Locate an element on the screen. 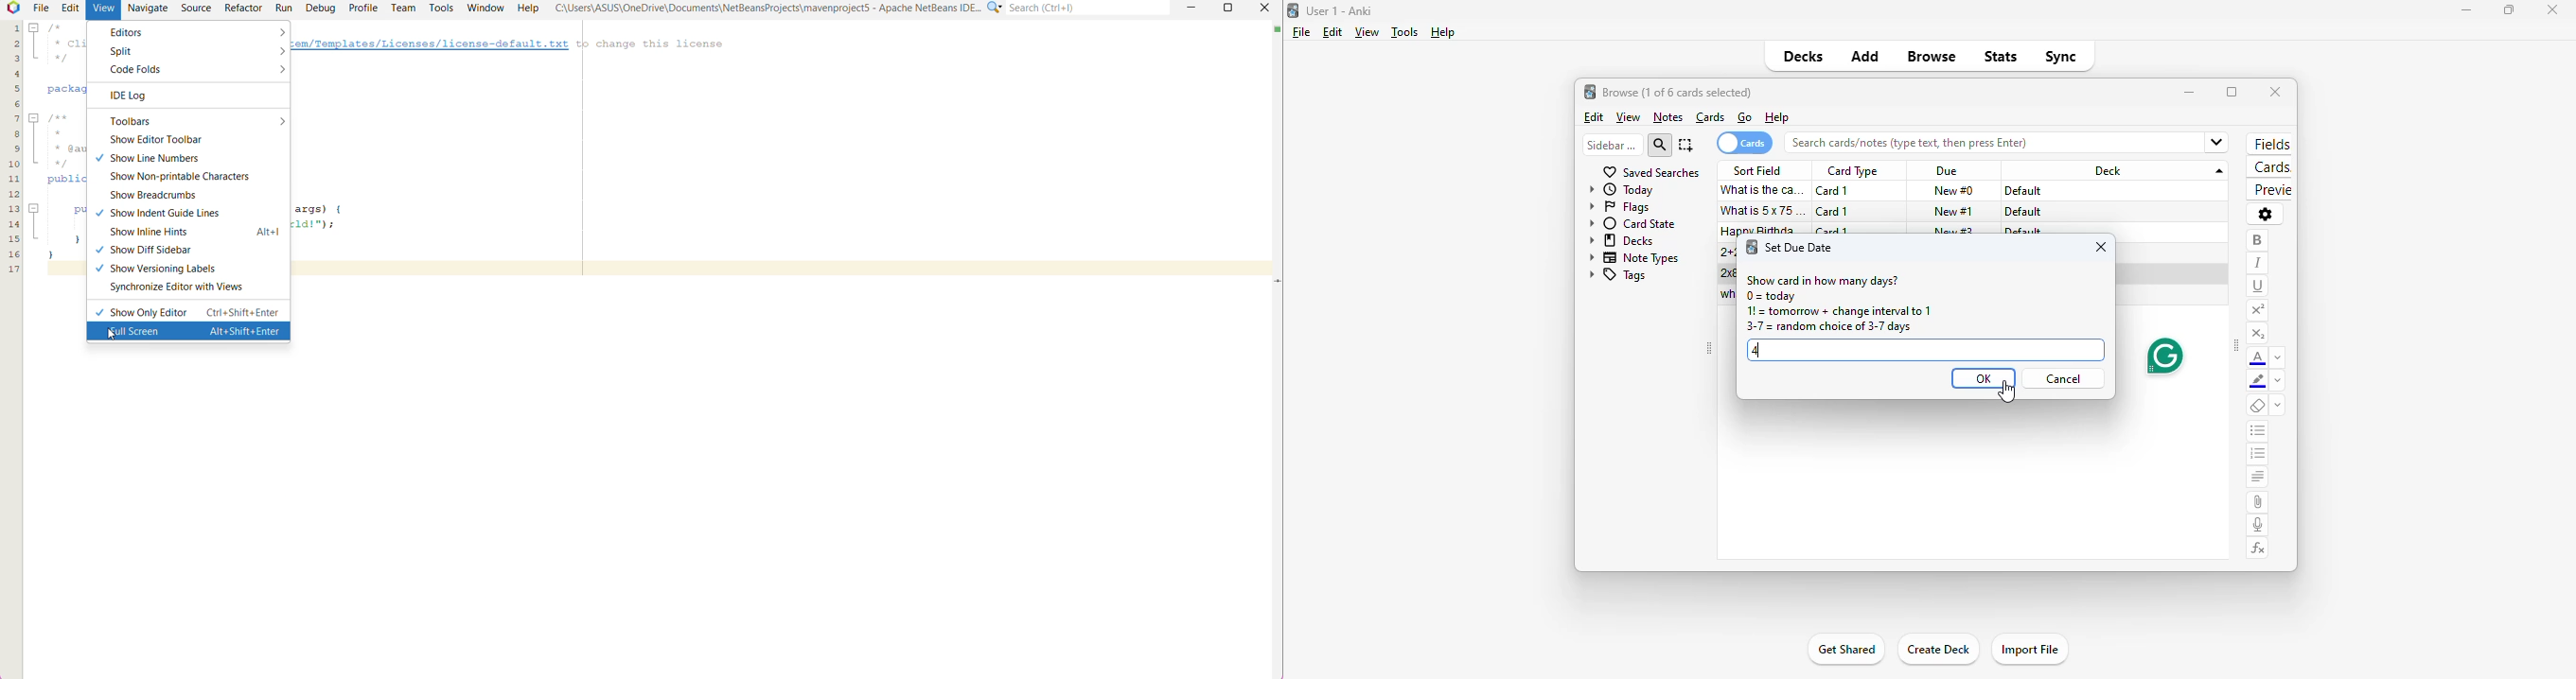 Image resolution: width=2576 pixels, height=700 pixels. OK is located at coordinates (1983, 378).